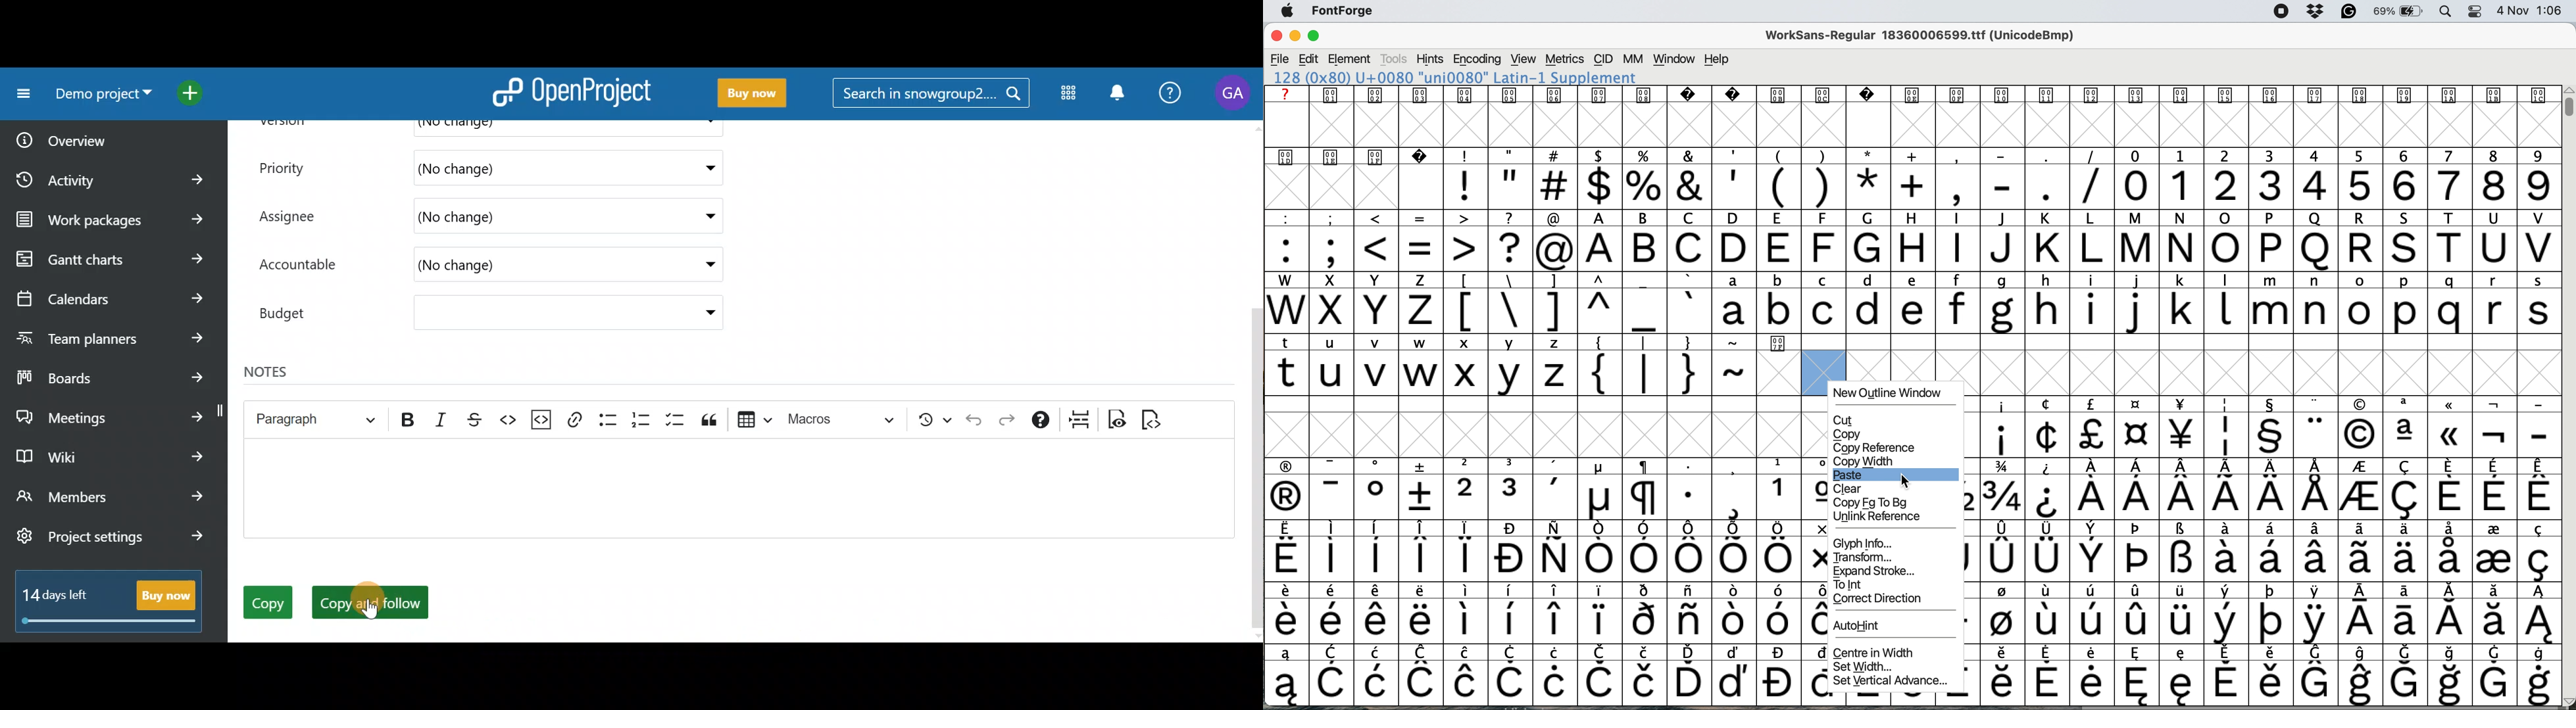 The image size is (2576, 728). What do you see at coordinates (676, 422) in the screenshot?
I see `To-do list` at bounding box center [676, 422].